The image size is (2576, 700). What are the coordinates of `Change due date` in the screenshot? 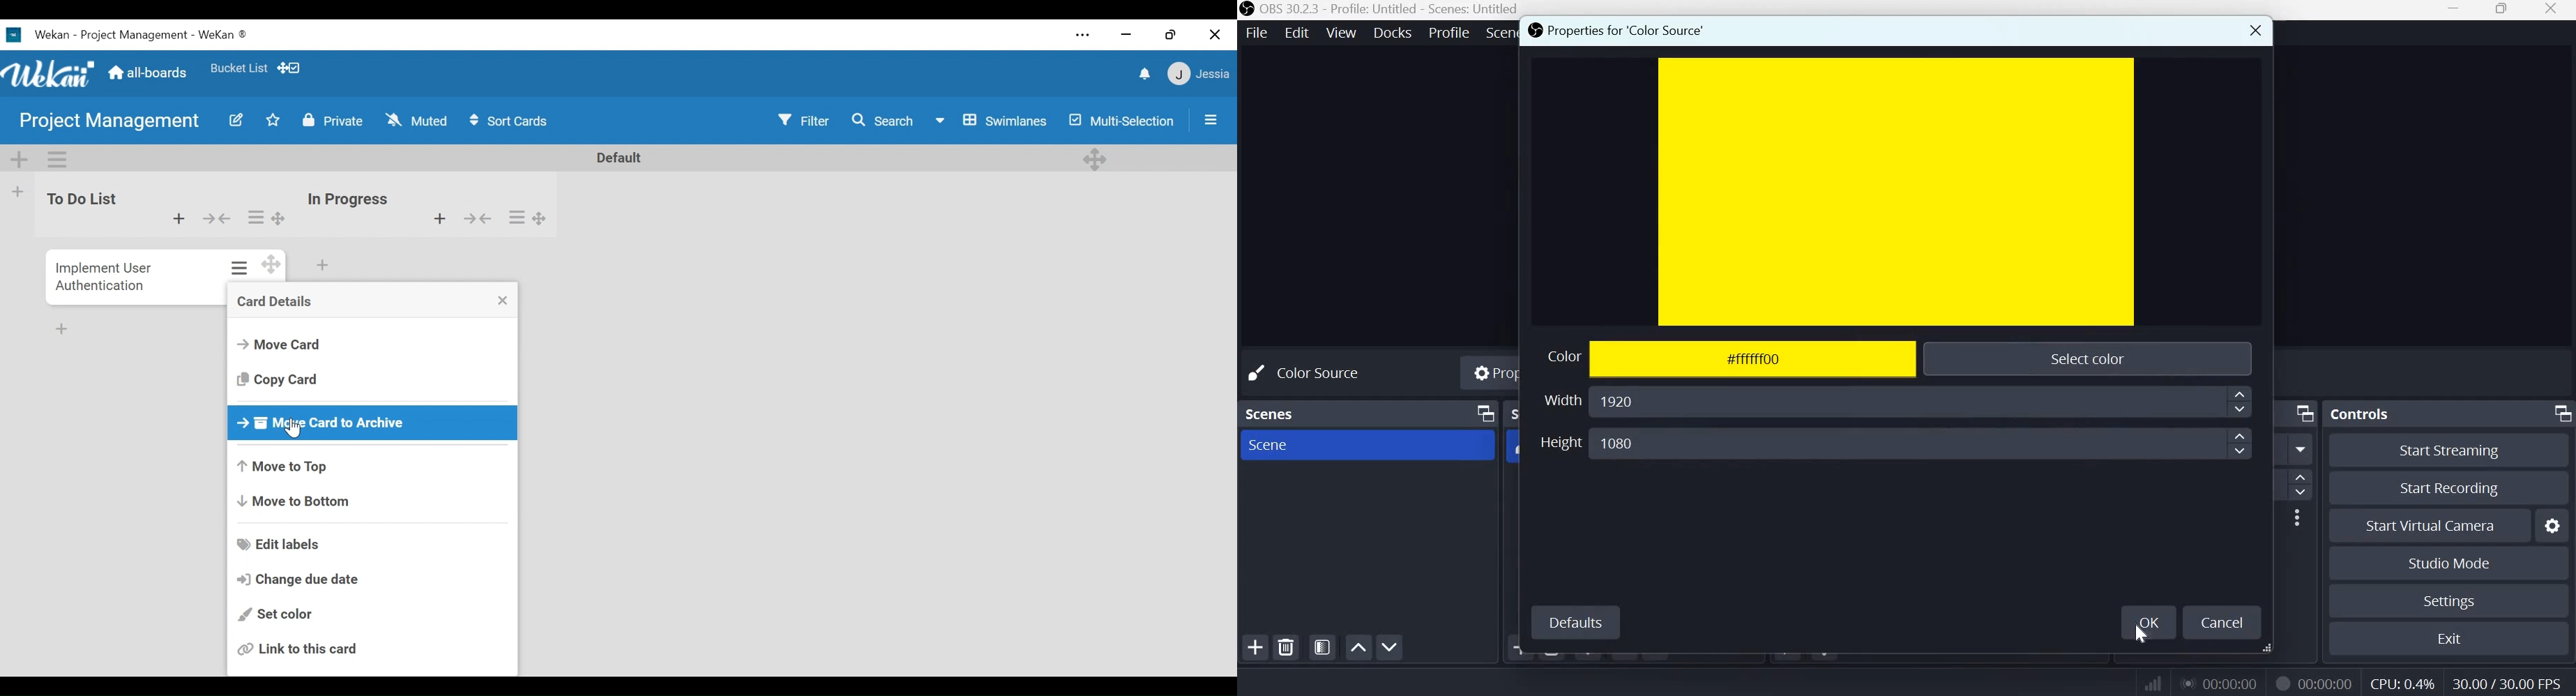 It's located at (296, 579).